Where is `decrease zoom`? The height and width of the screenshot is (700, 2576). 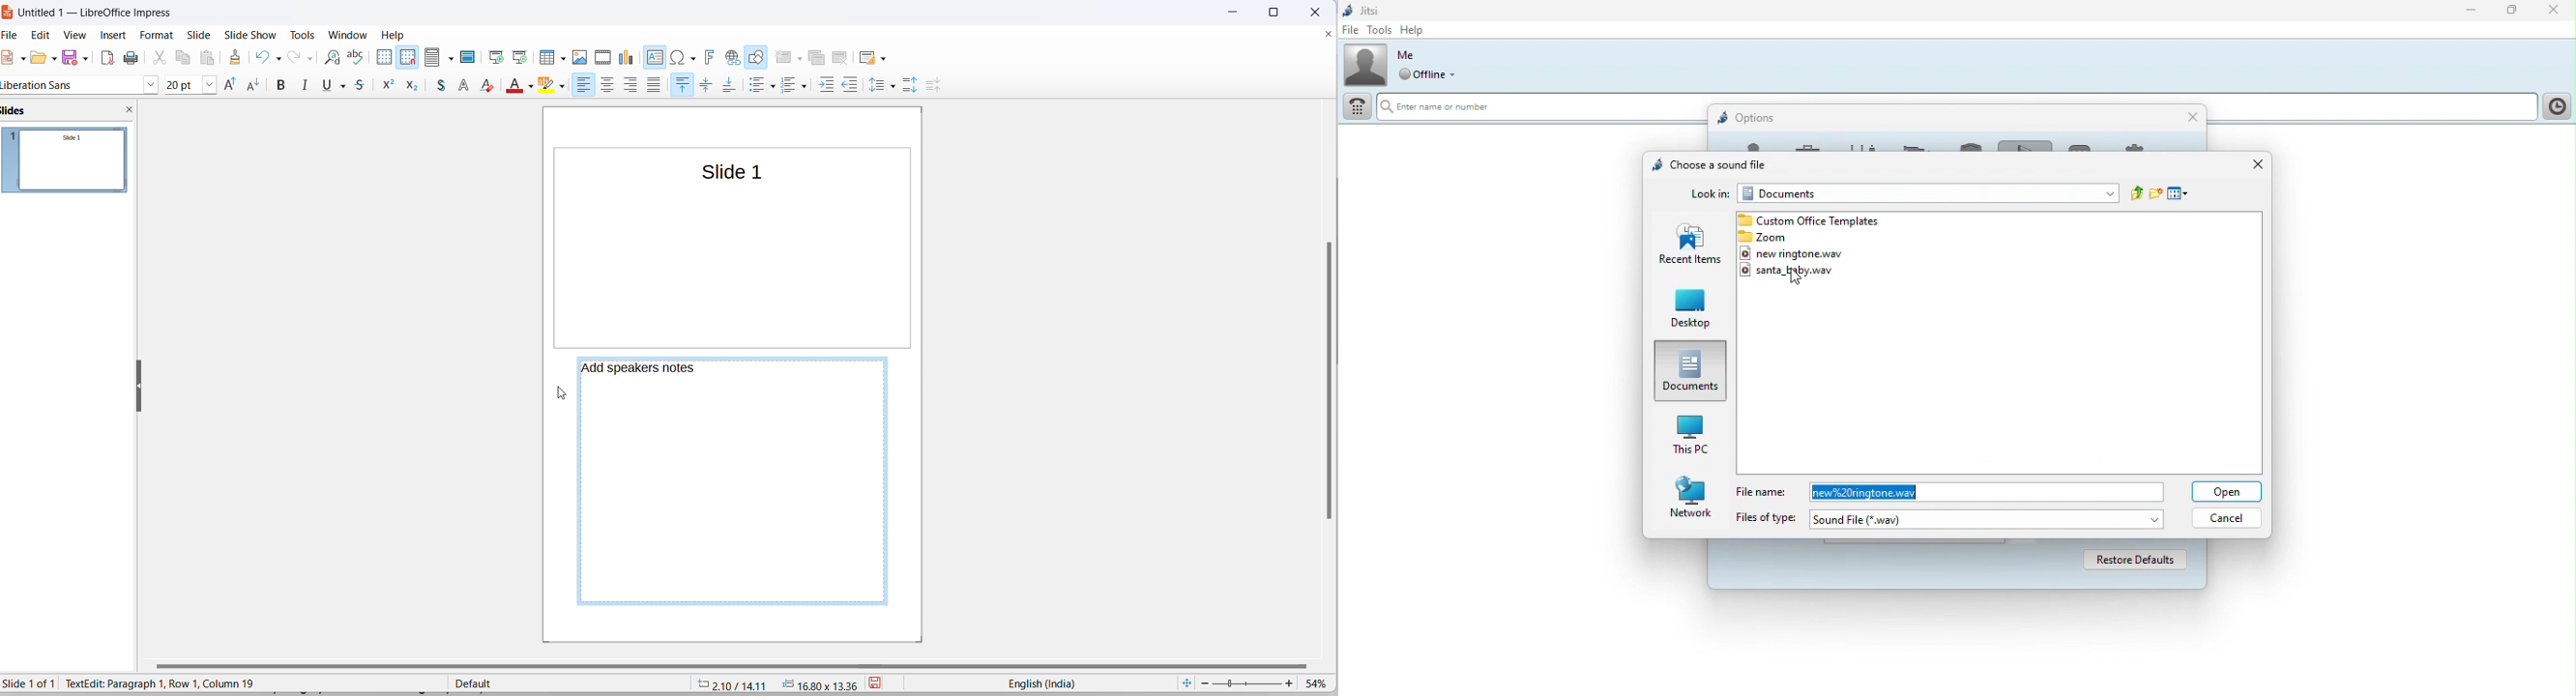 decrease zoom is located at coordinates (1204, 683).